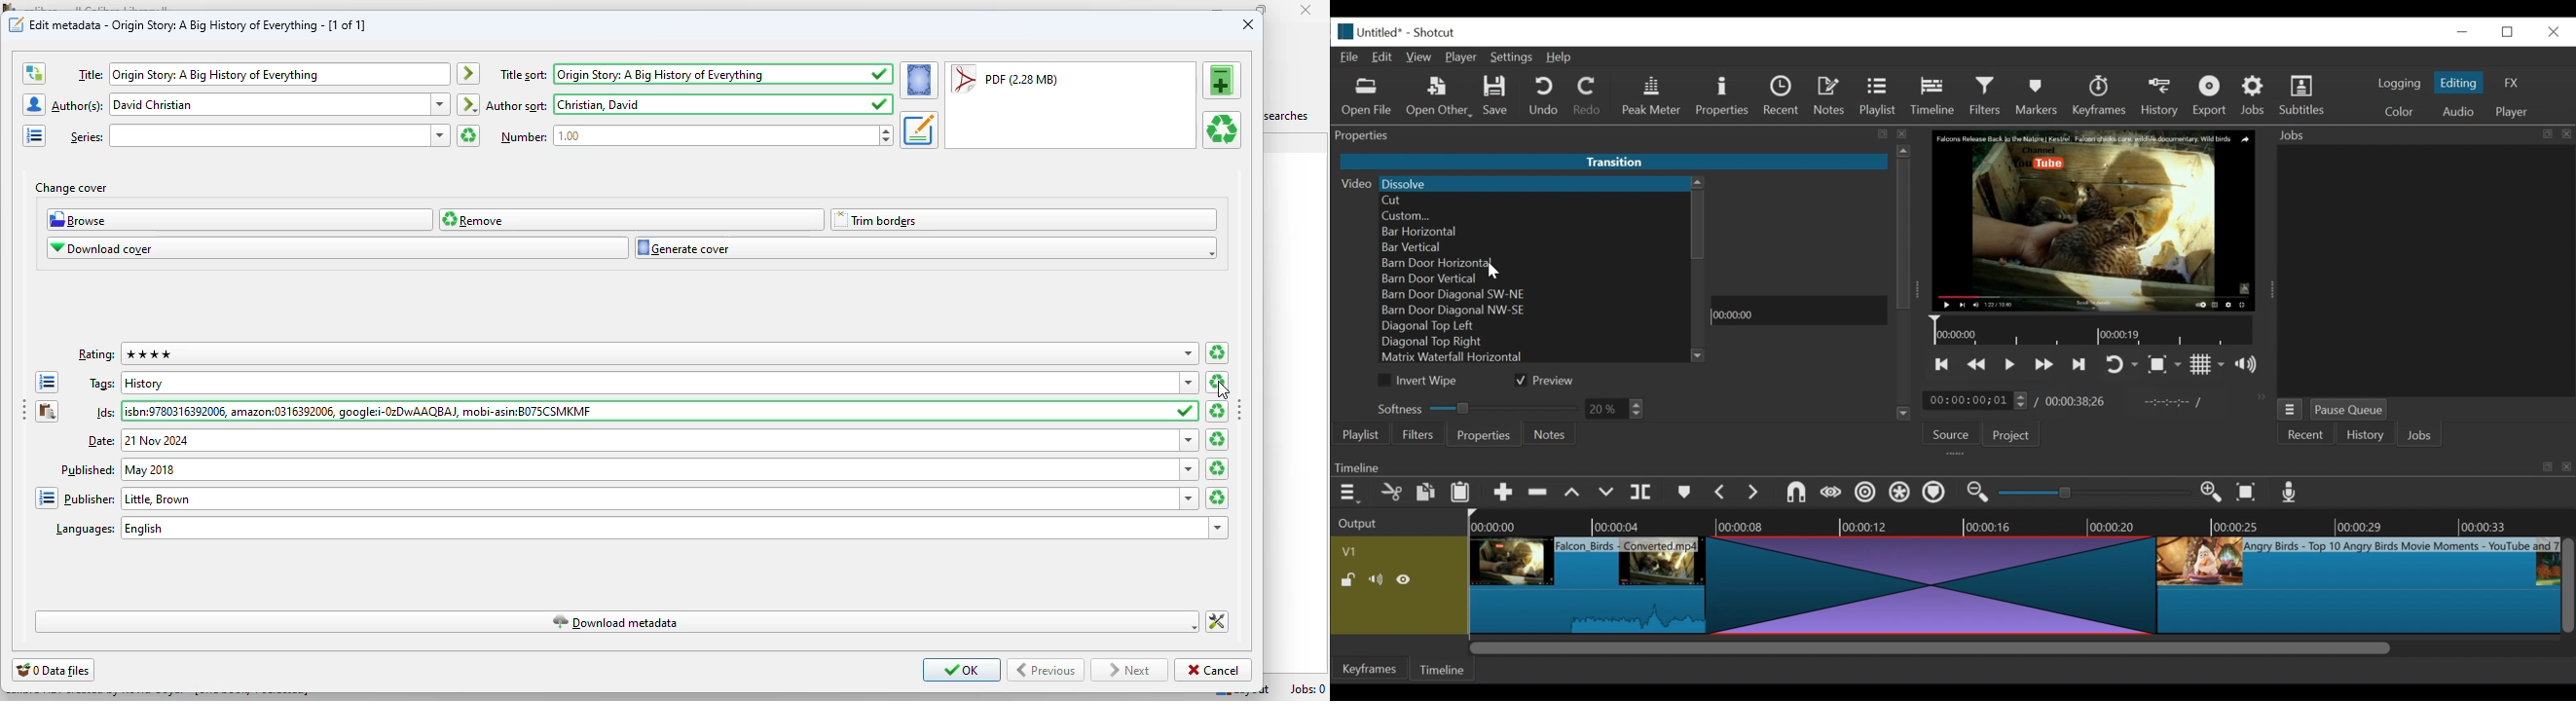 The width and height of the screenshot is (2576, 728). Describe the element at coordinates (2290, 495) in the screenshot. I see `Record audio` at that location.